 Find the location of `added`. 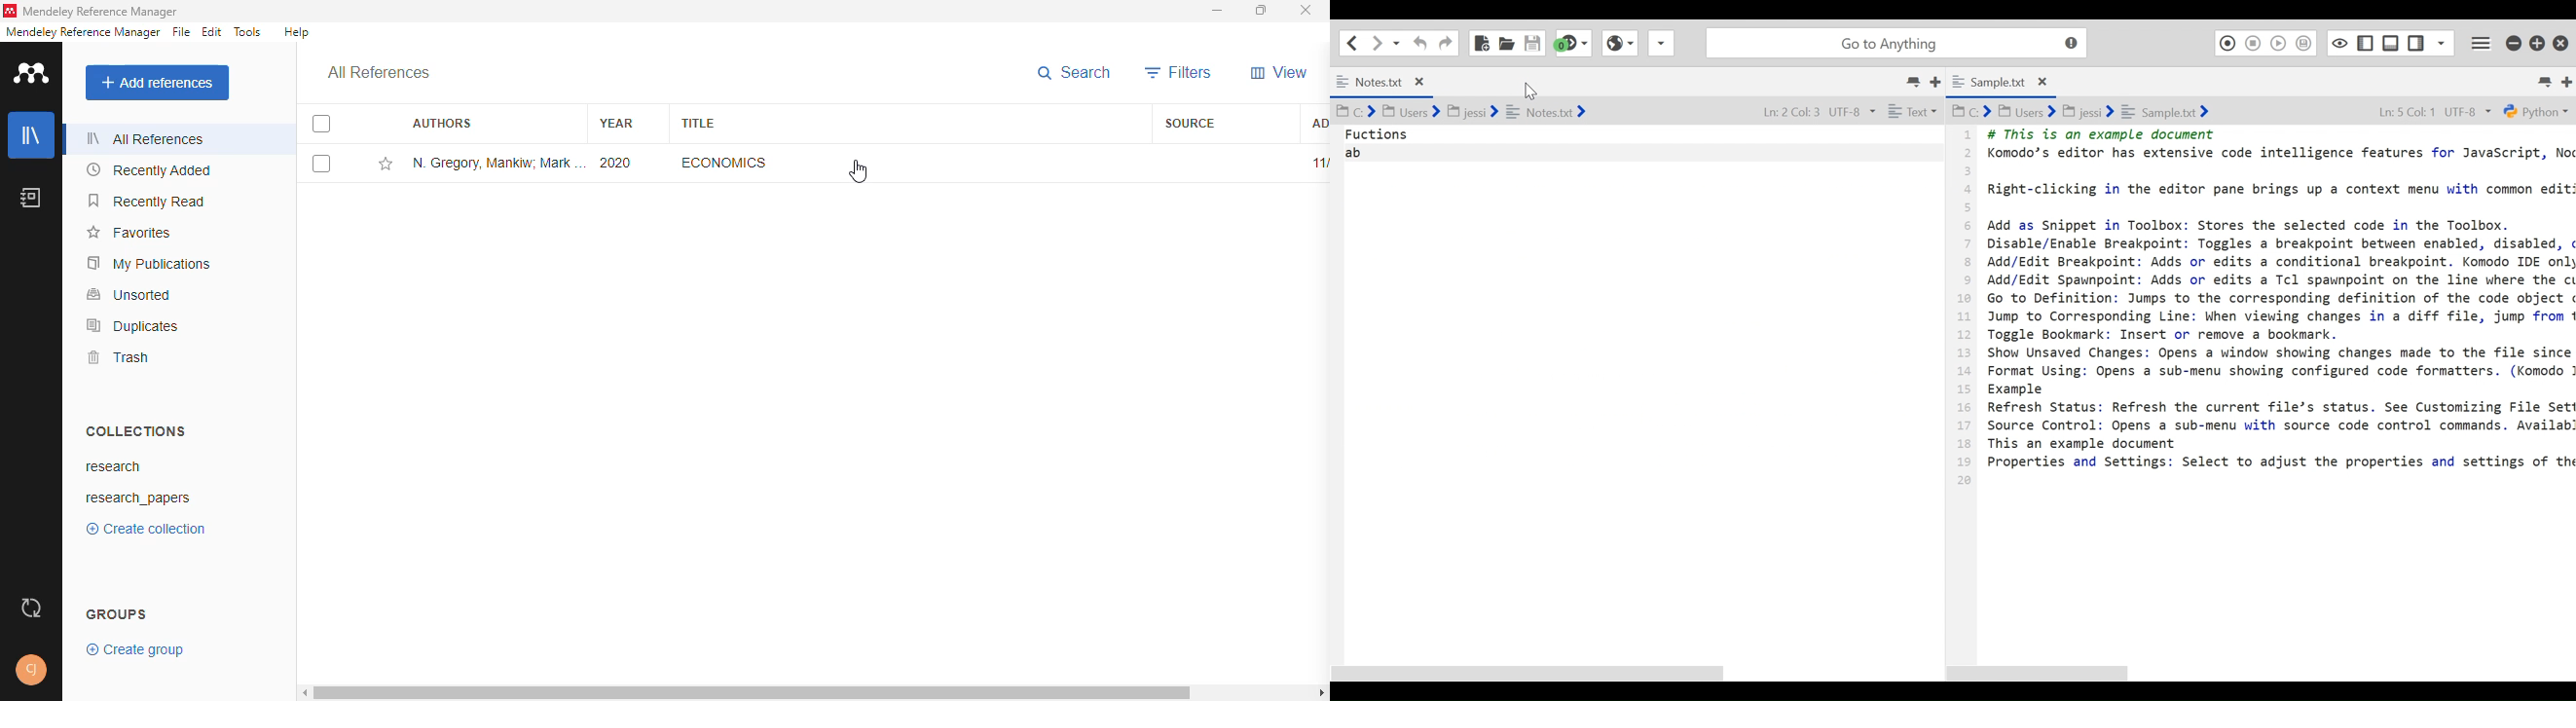

added is located at coordinates (1316, 124).